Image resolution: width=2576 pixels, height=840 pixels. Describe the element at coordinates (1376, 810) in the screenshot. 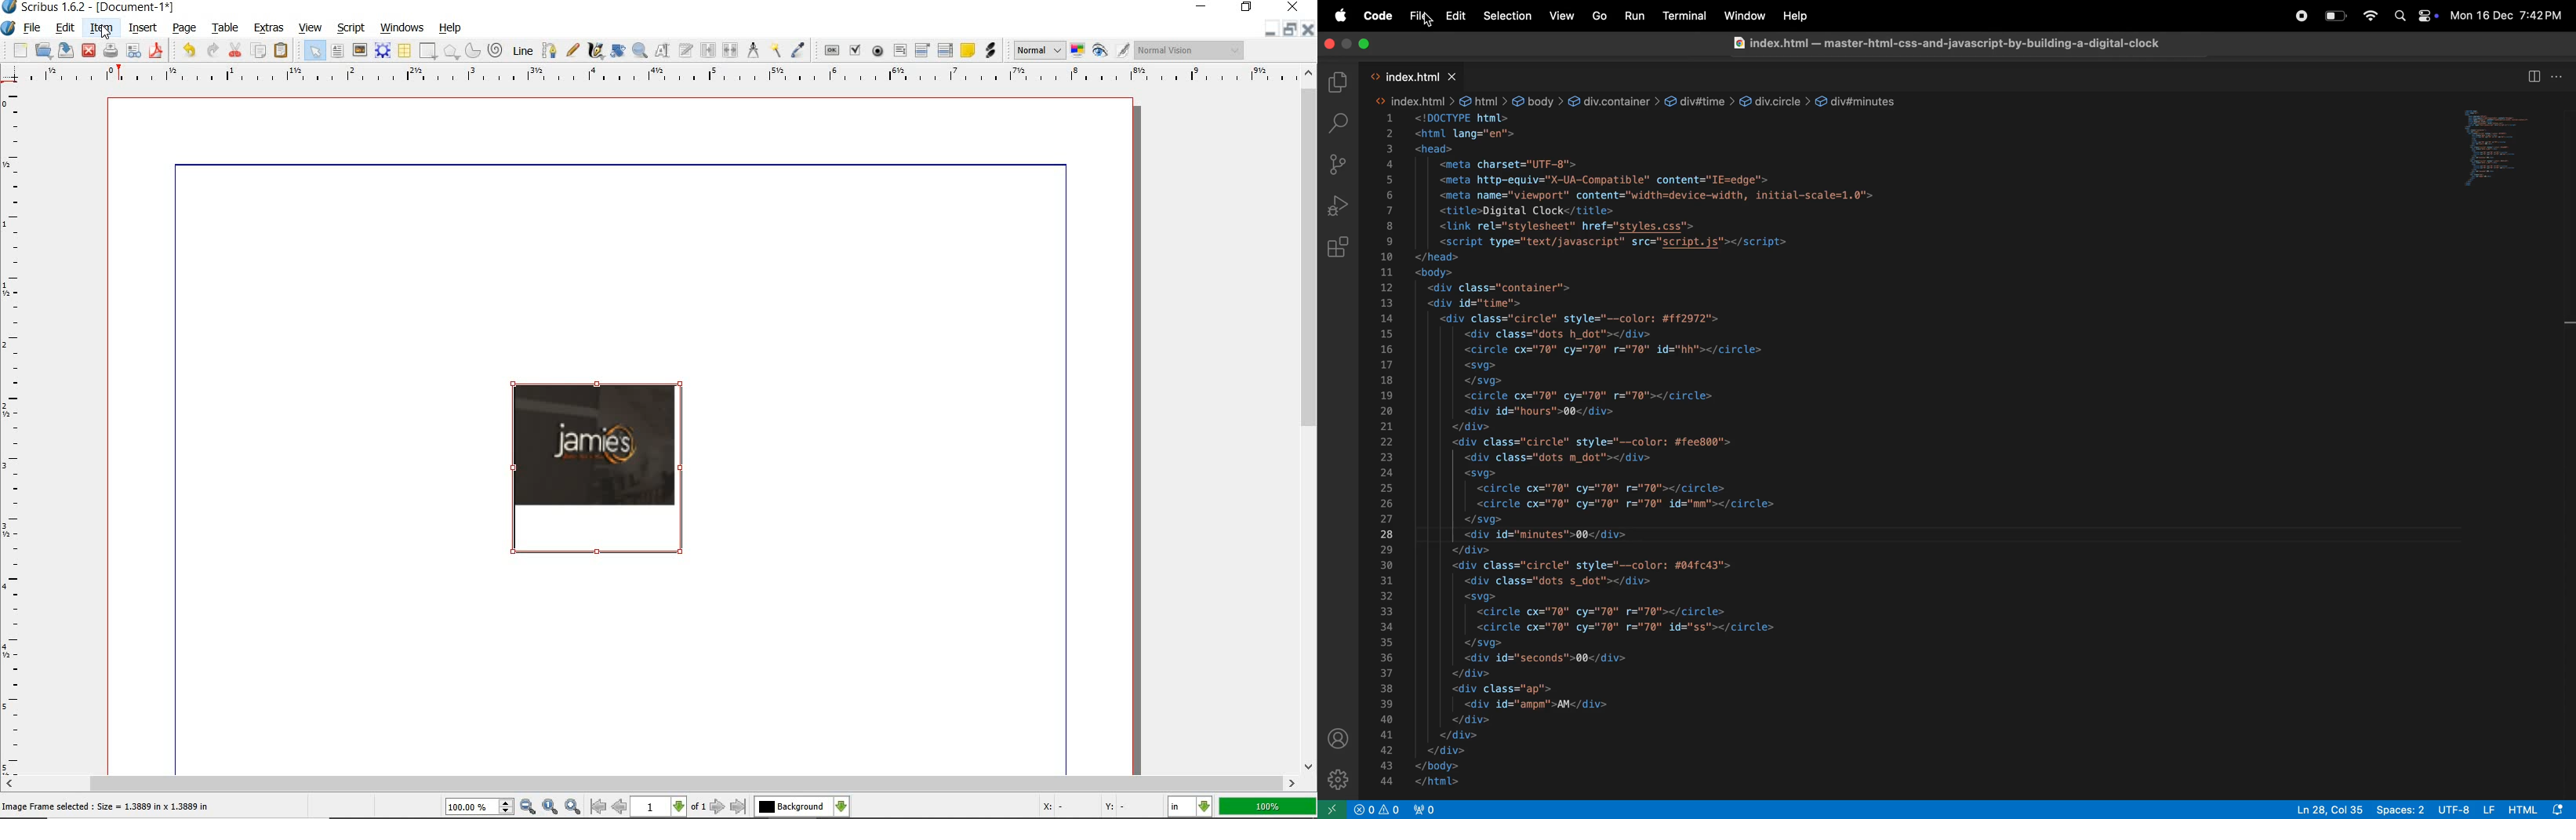

I see `problems` at that location.